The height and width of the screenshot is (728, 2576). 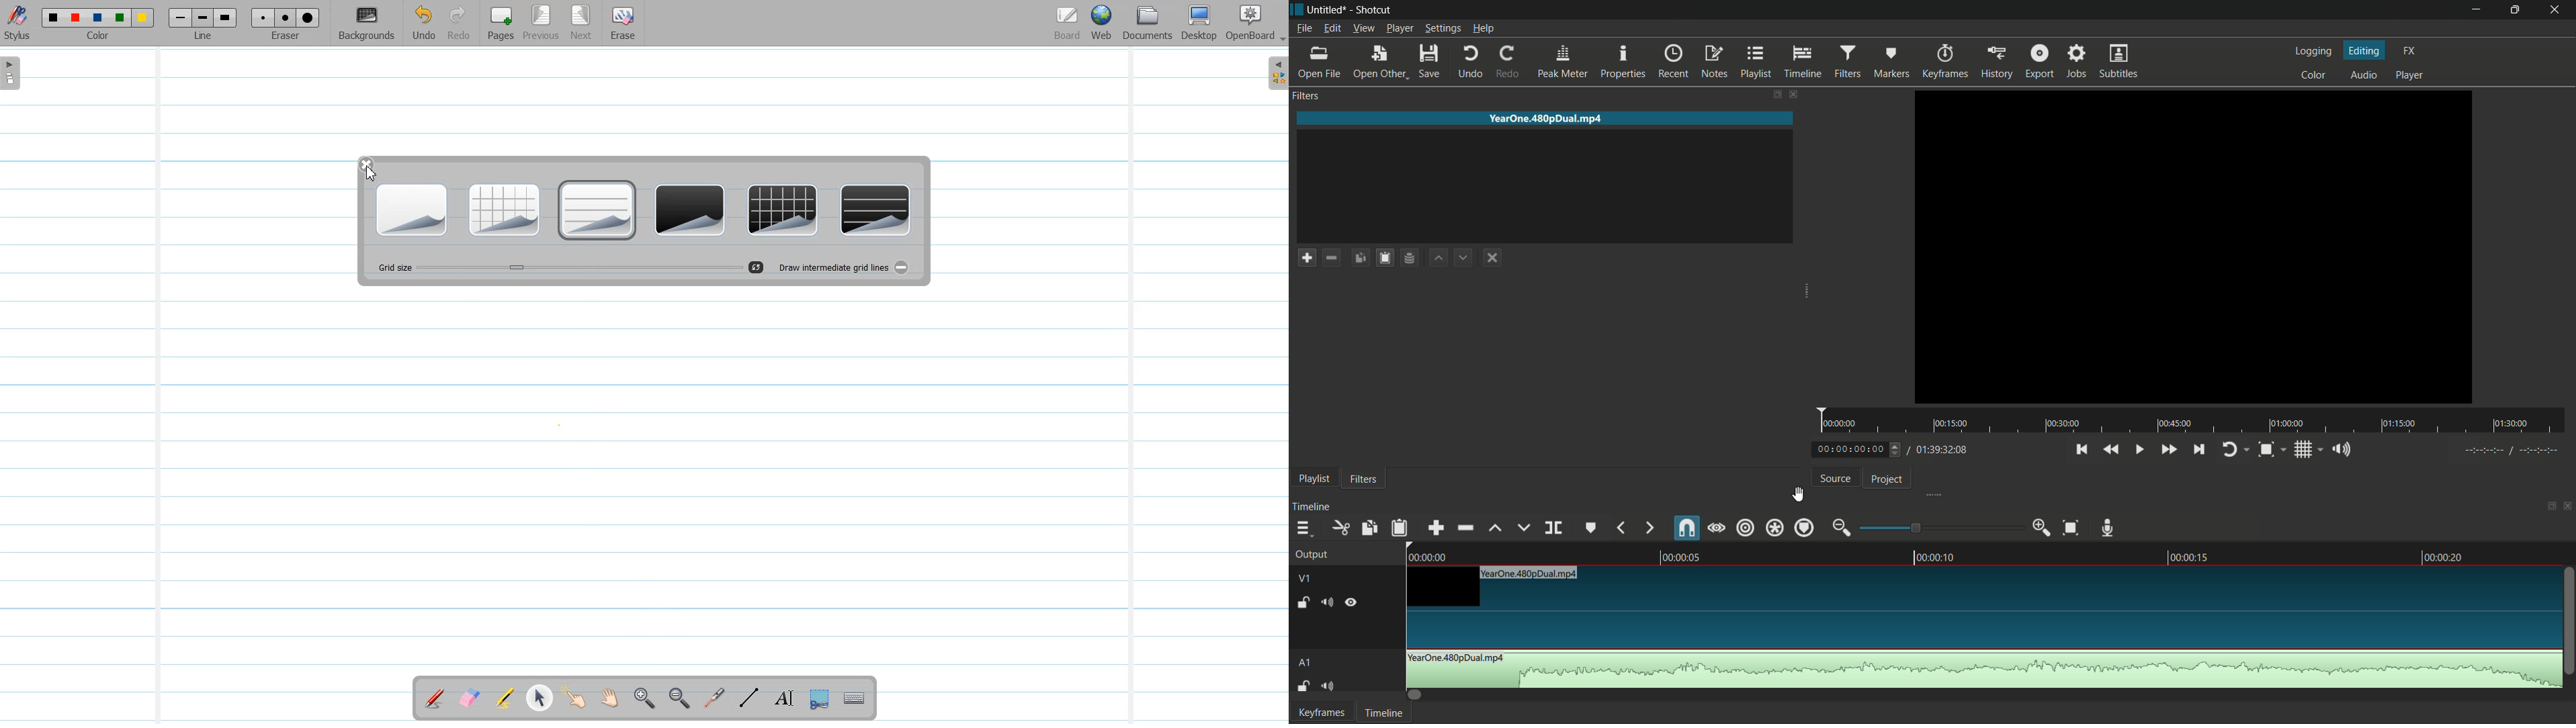 What do you see at coordinates (1775, 527) in the screenshot?
I see `ripple all tracks` at bounding box center [1775, 527].